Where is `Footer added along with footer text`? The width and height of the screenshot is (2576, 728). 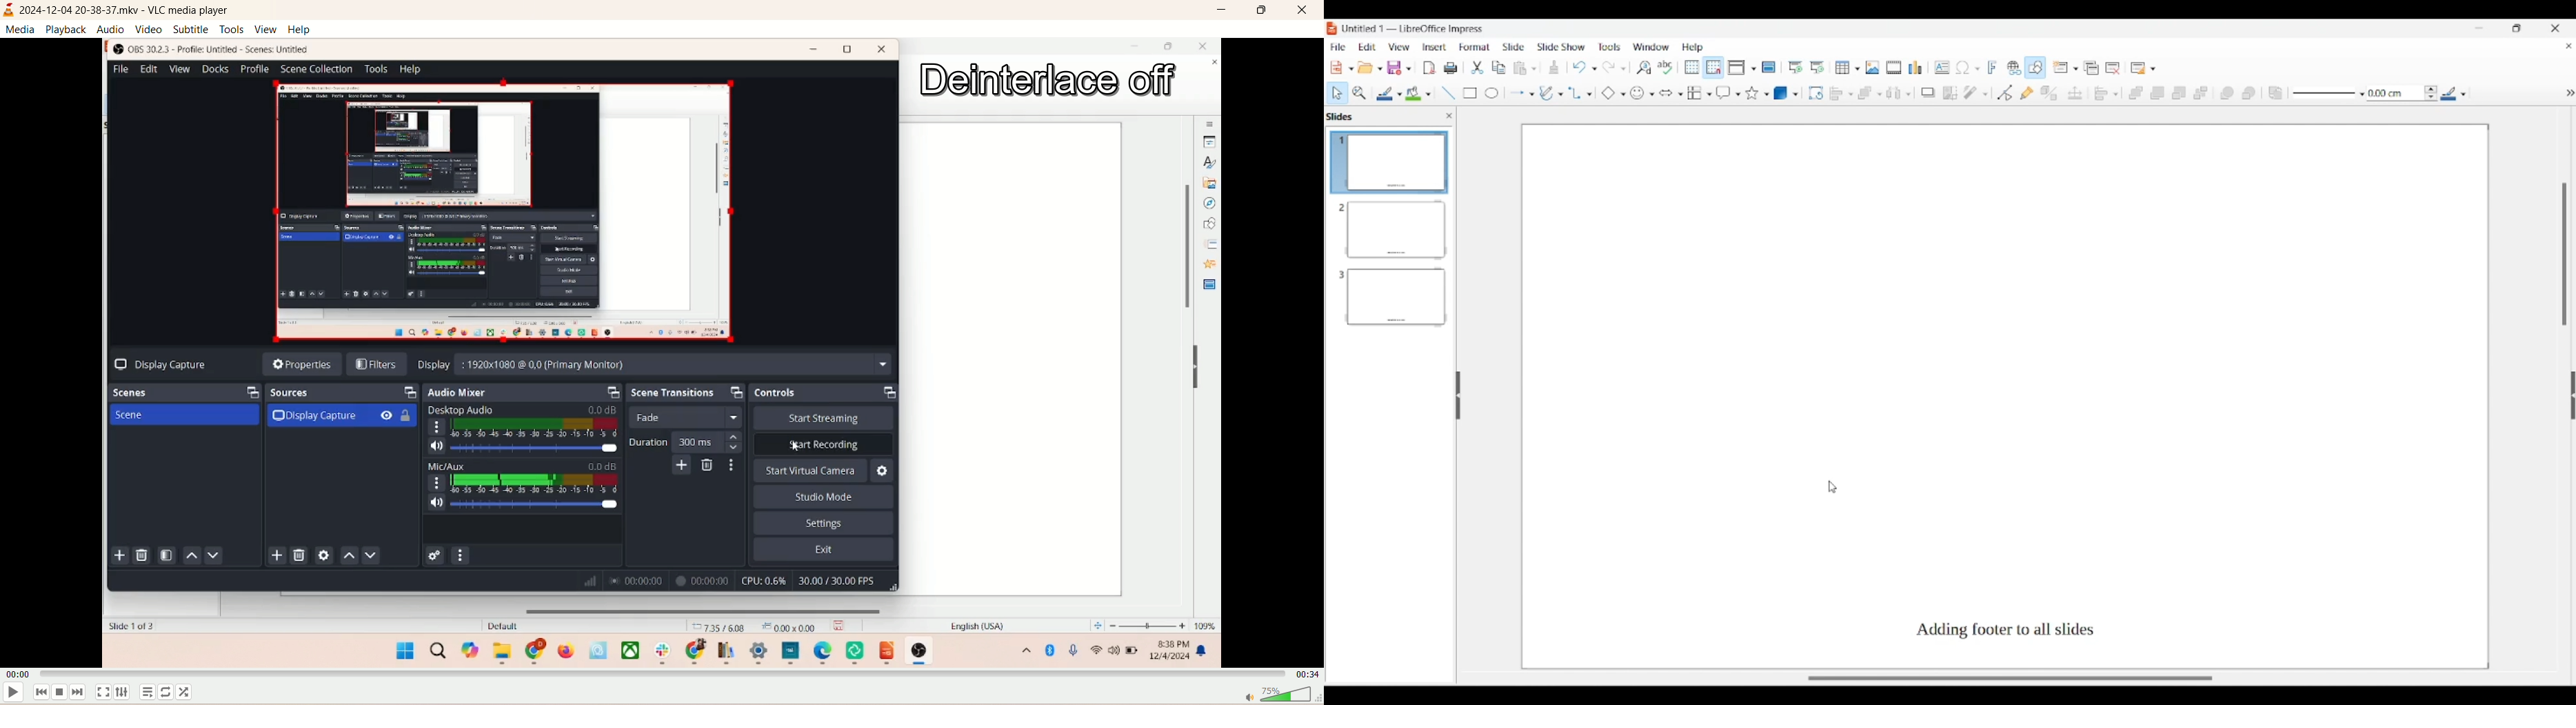
Footer added along with footer text is located at coordinates (2006, 630).